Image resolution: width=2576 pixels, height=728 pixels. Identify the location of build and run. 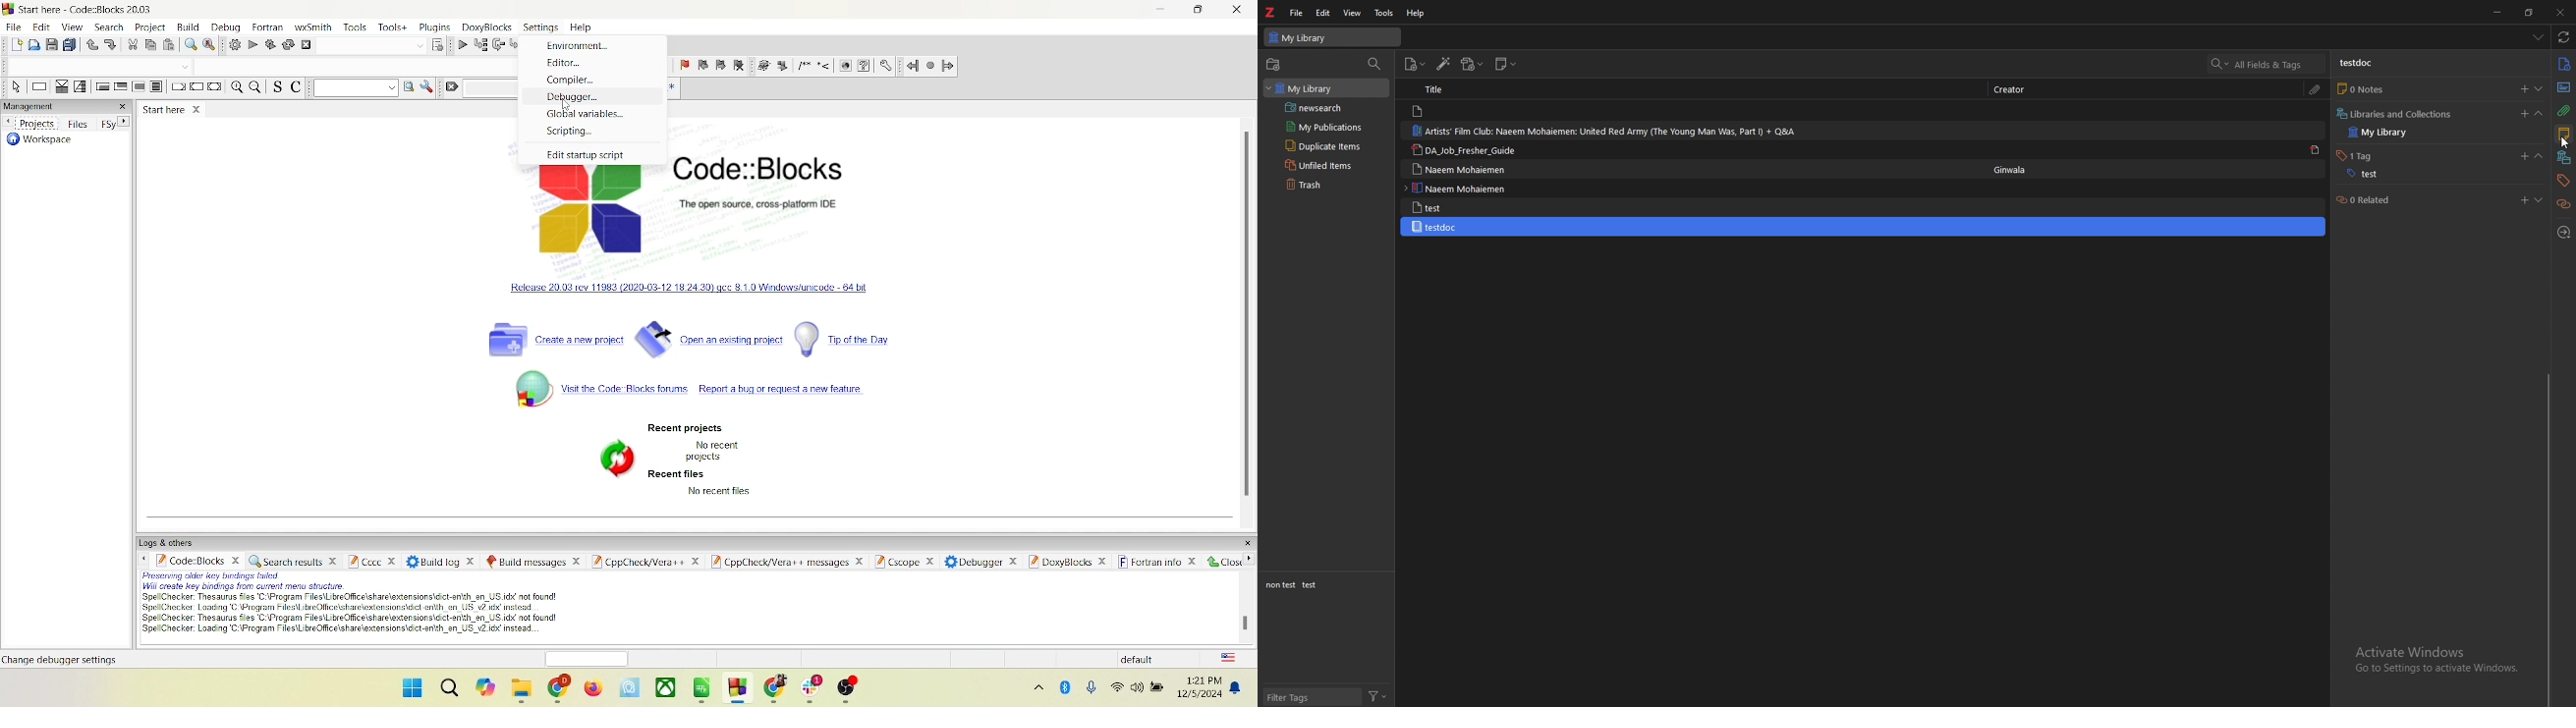
(269, 45).